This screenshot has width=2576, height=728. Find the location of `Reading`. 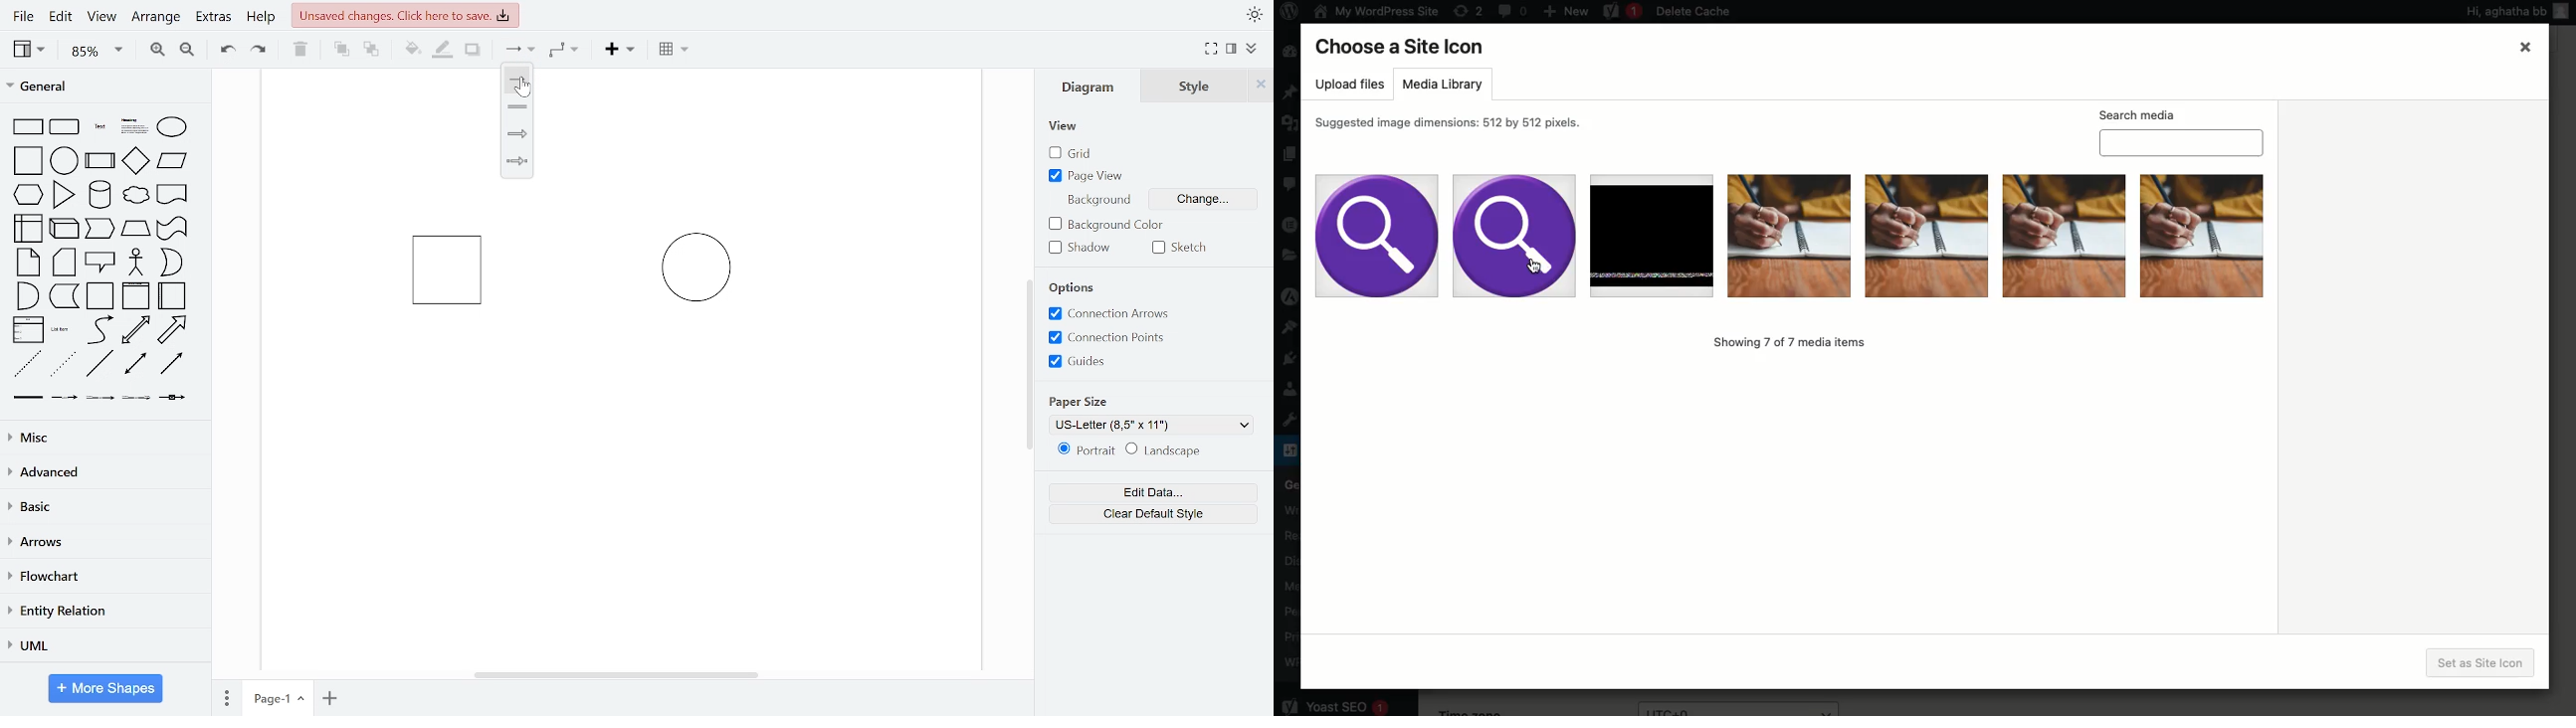

Reading is located at coordinates (1293, 532).